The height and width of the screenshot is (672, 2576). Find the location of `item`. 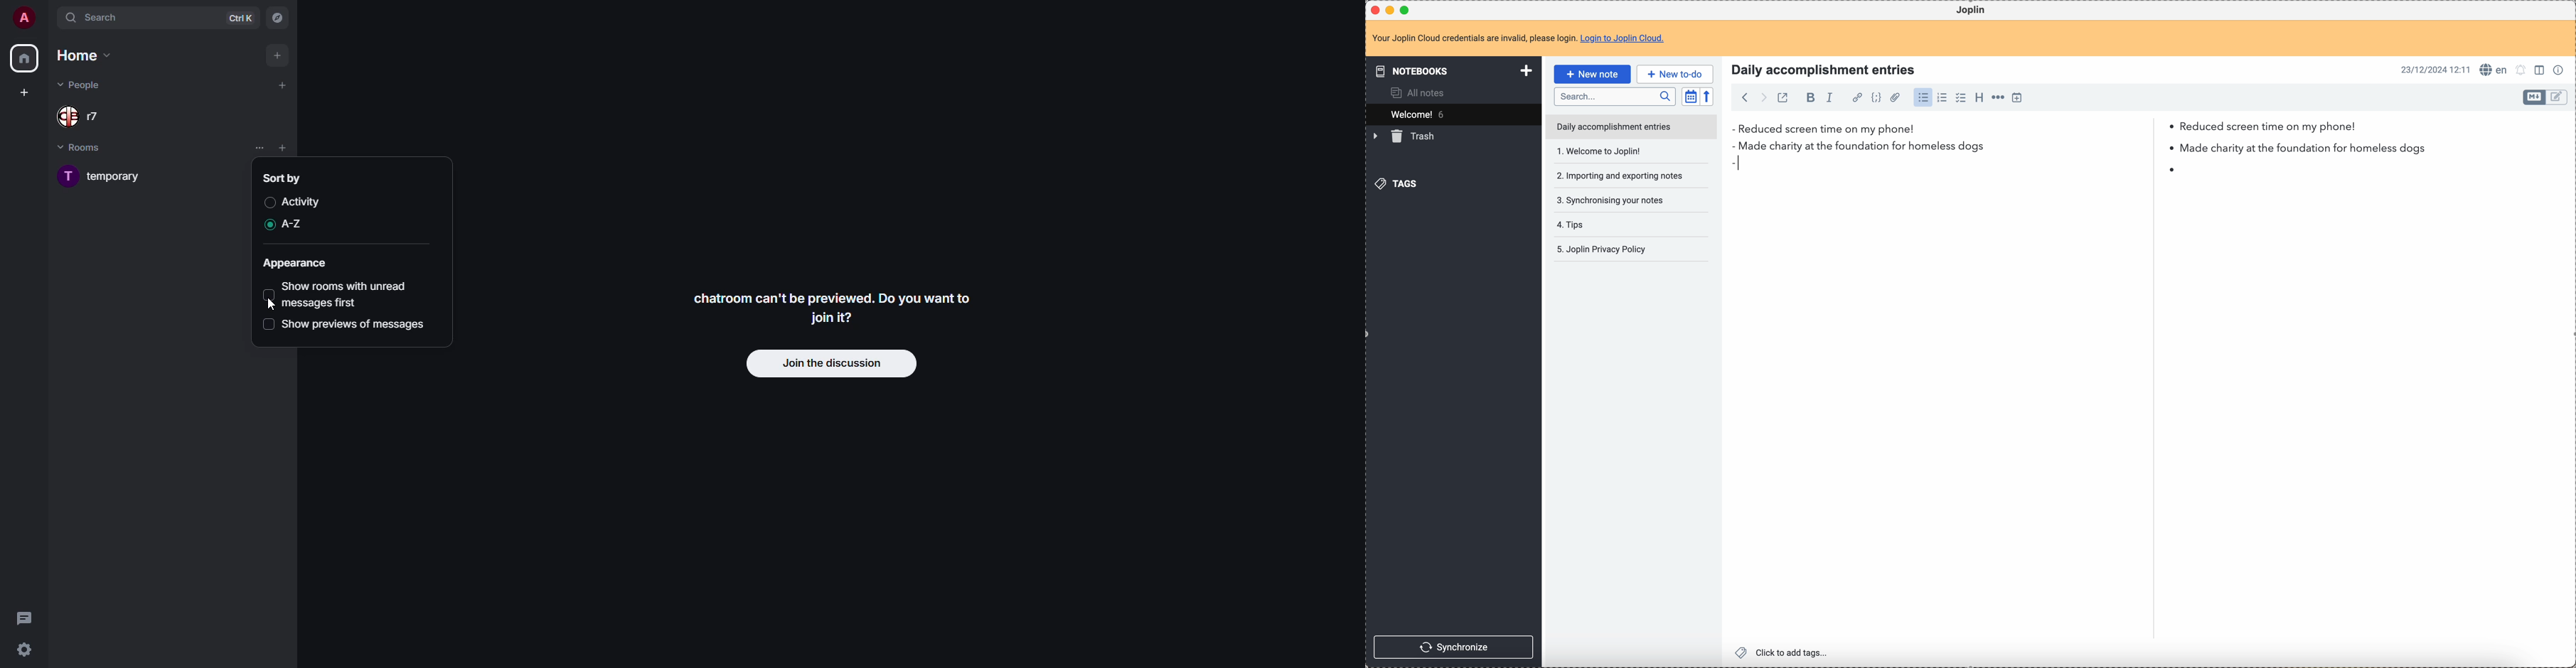

item is located at coordinates (1956, 169).